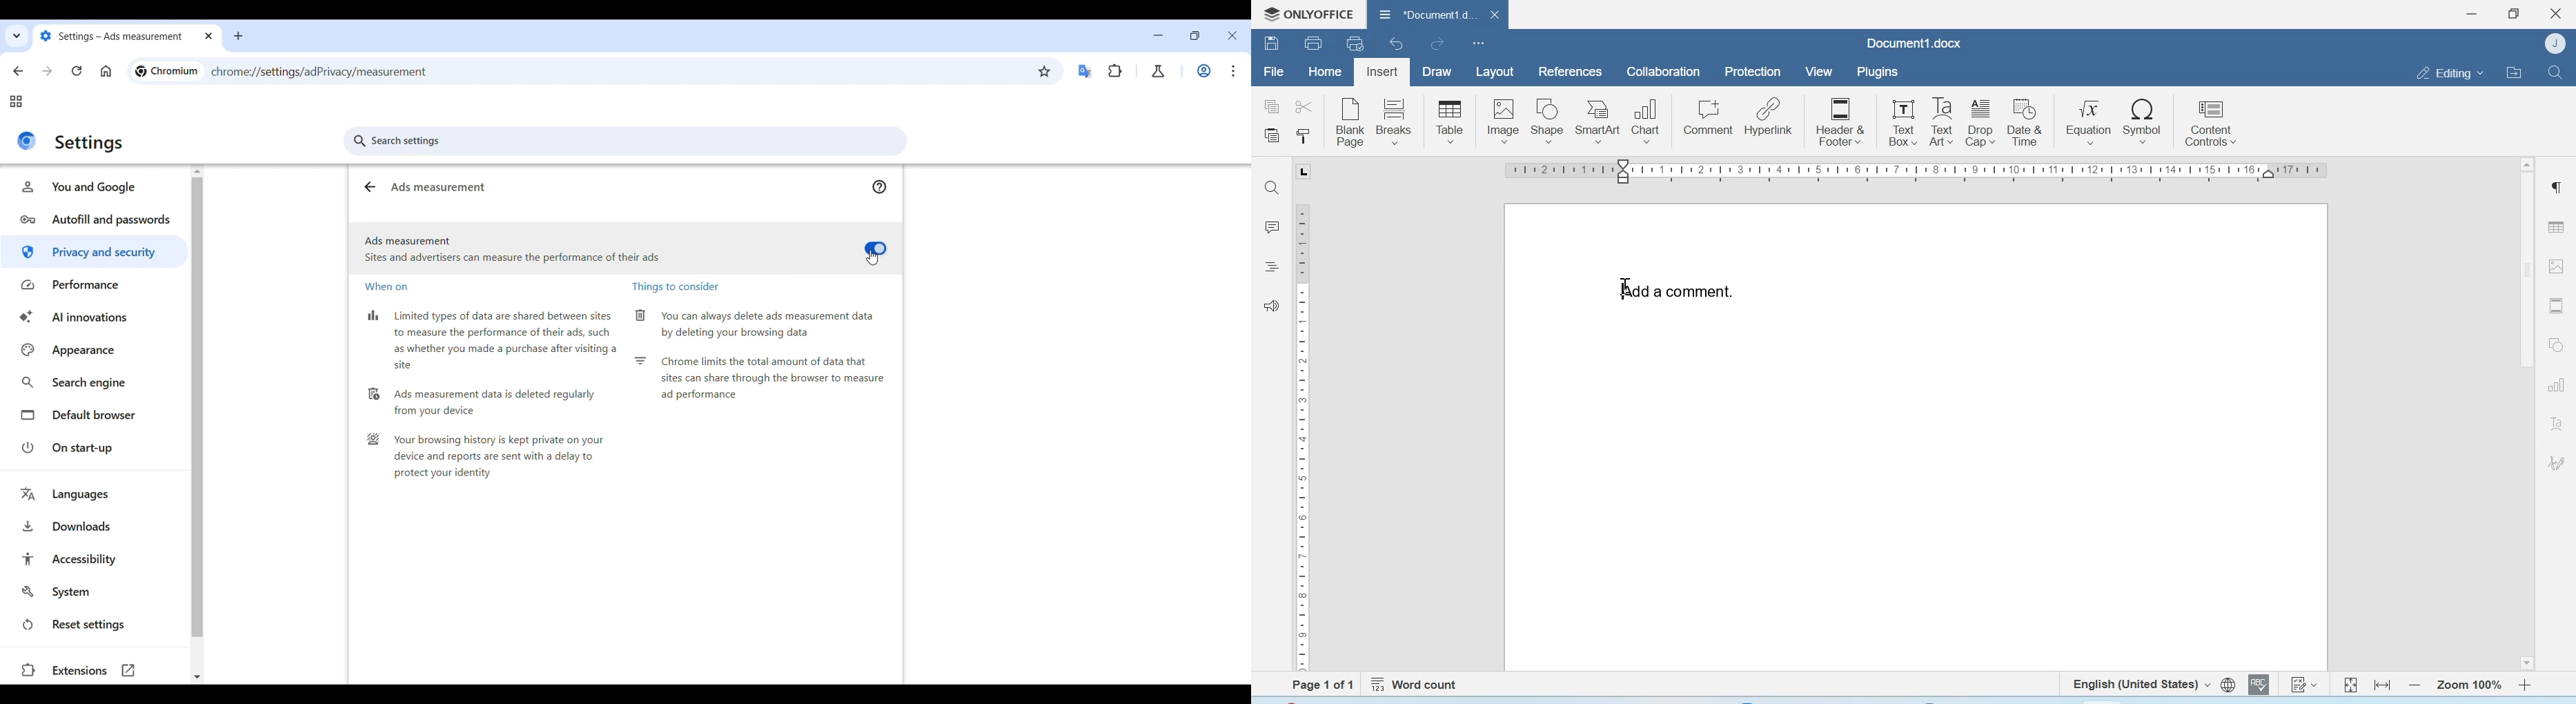 This screenshot has width=2576, height=728. Describe the element at coordinates (2351, 684) in the screenshot. I see `Fit to page` at that location.